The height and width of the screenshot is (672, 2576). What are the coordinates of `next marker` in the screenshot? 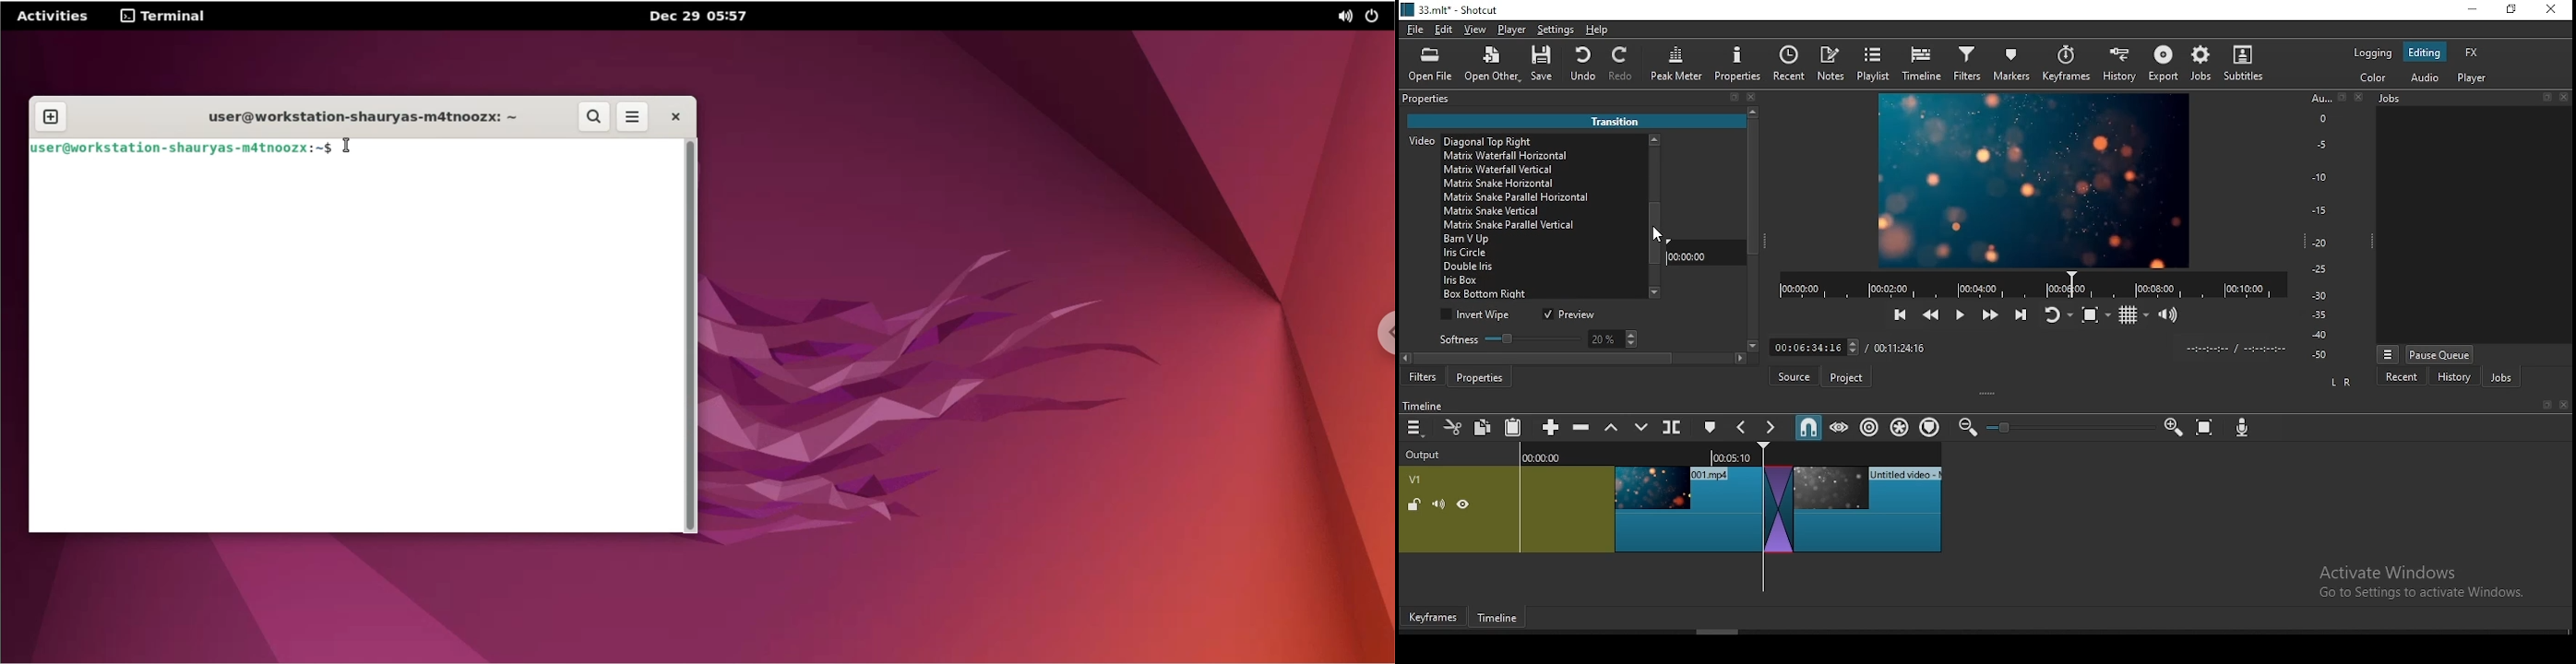 It's located at (1771, 428).